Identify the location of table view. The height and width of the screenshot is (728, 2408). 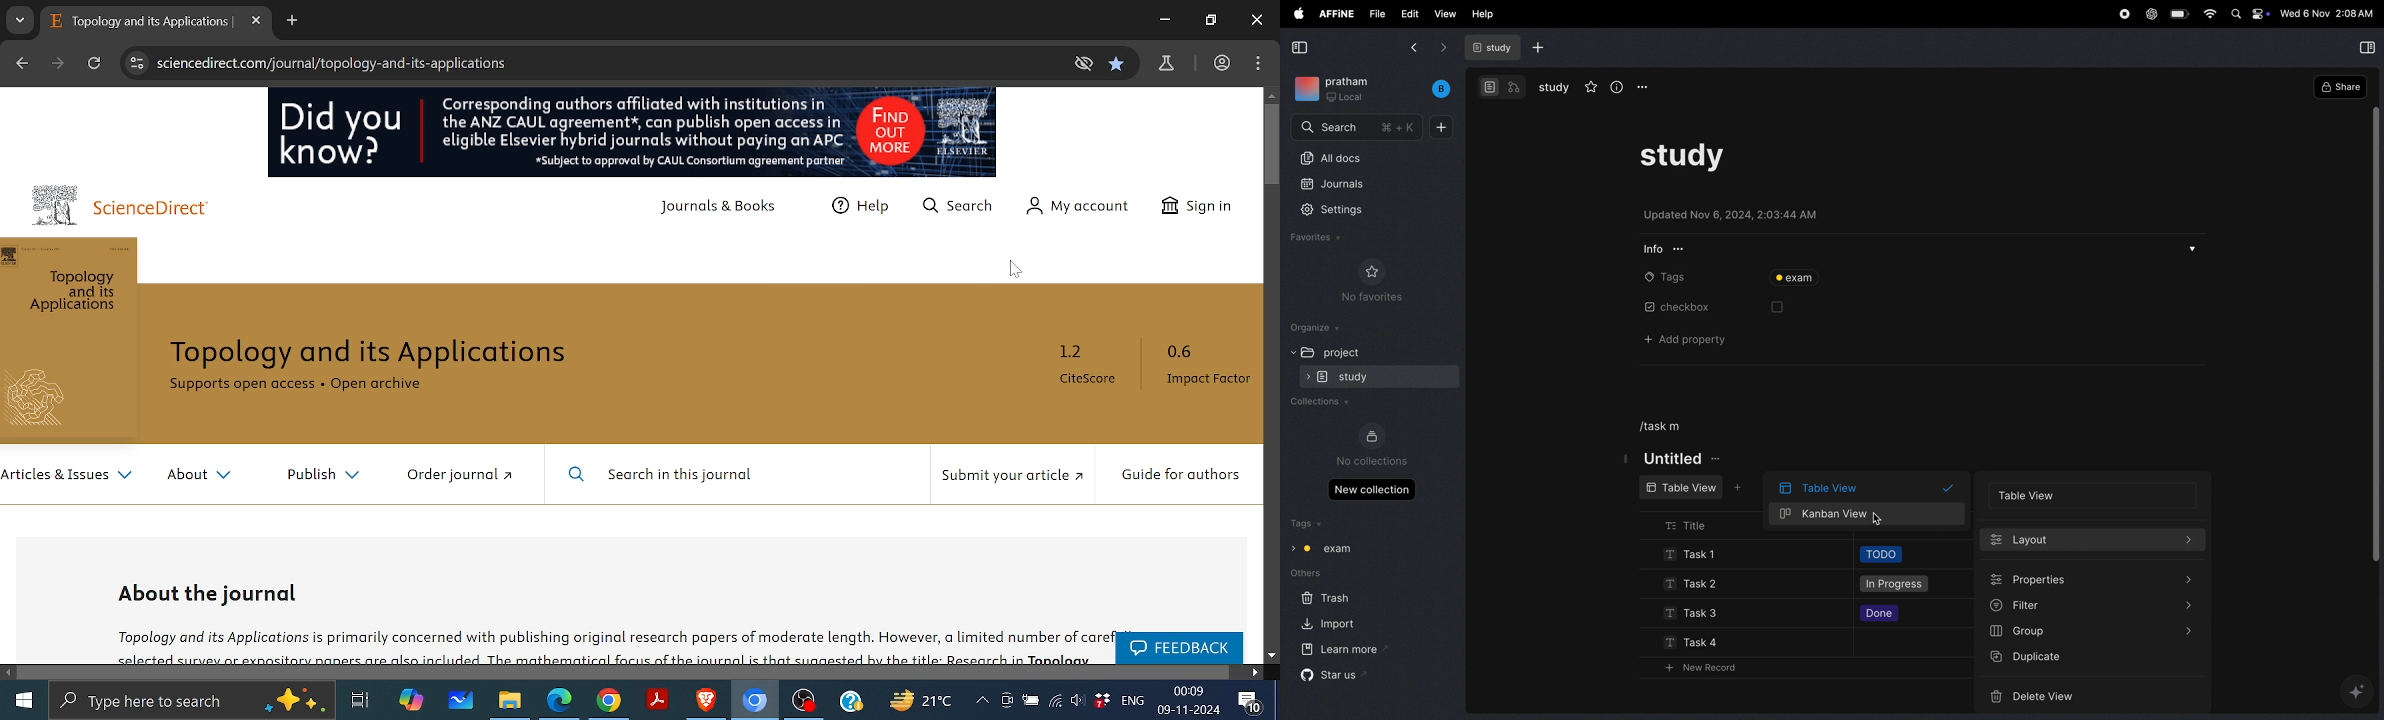
(1867, 485).